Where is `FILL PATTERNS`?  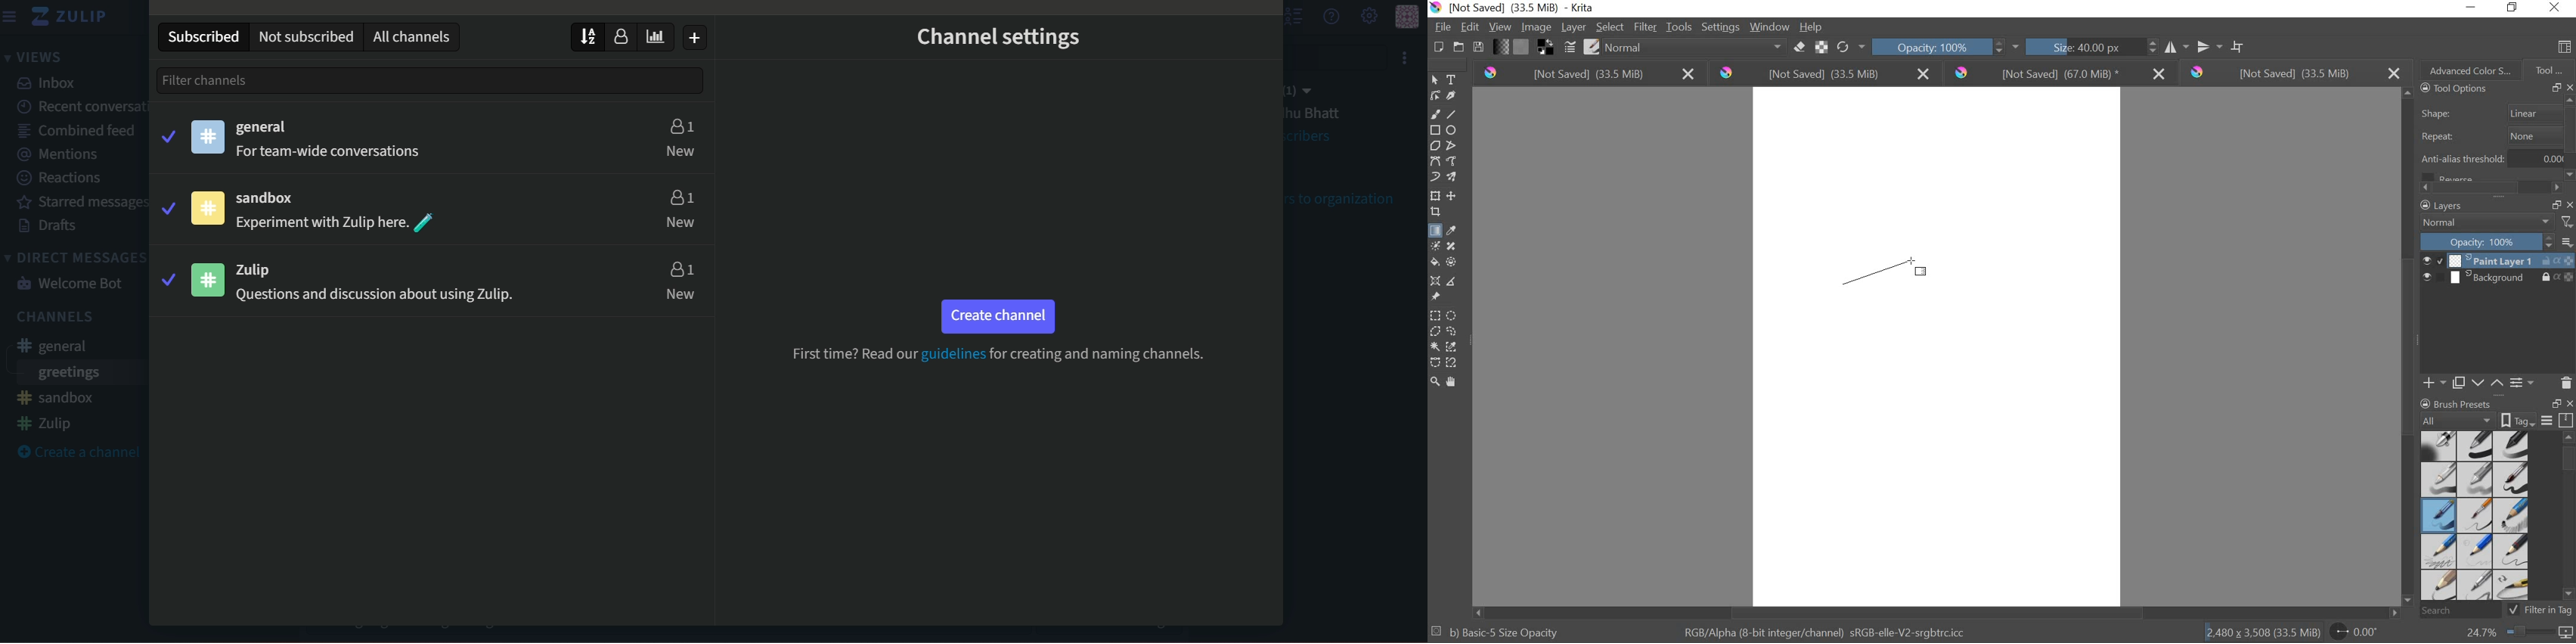 FILL PATTERNS is located at coordinates (1524, 46).